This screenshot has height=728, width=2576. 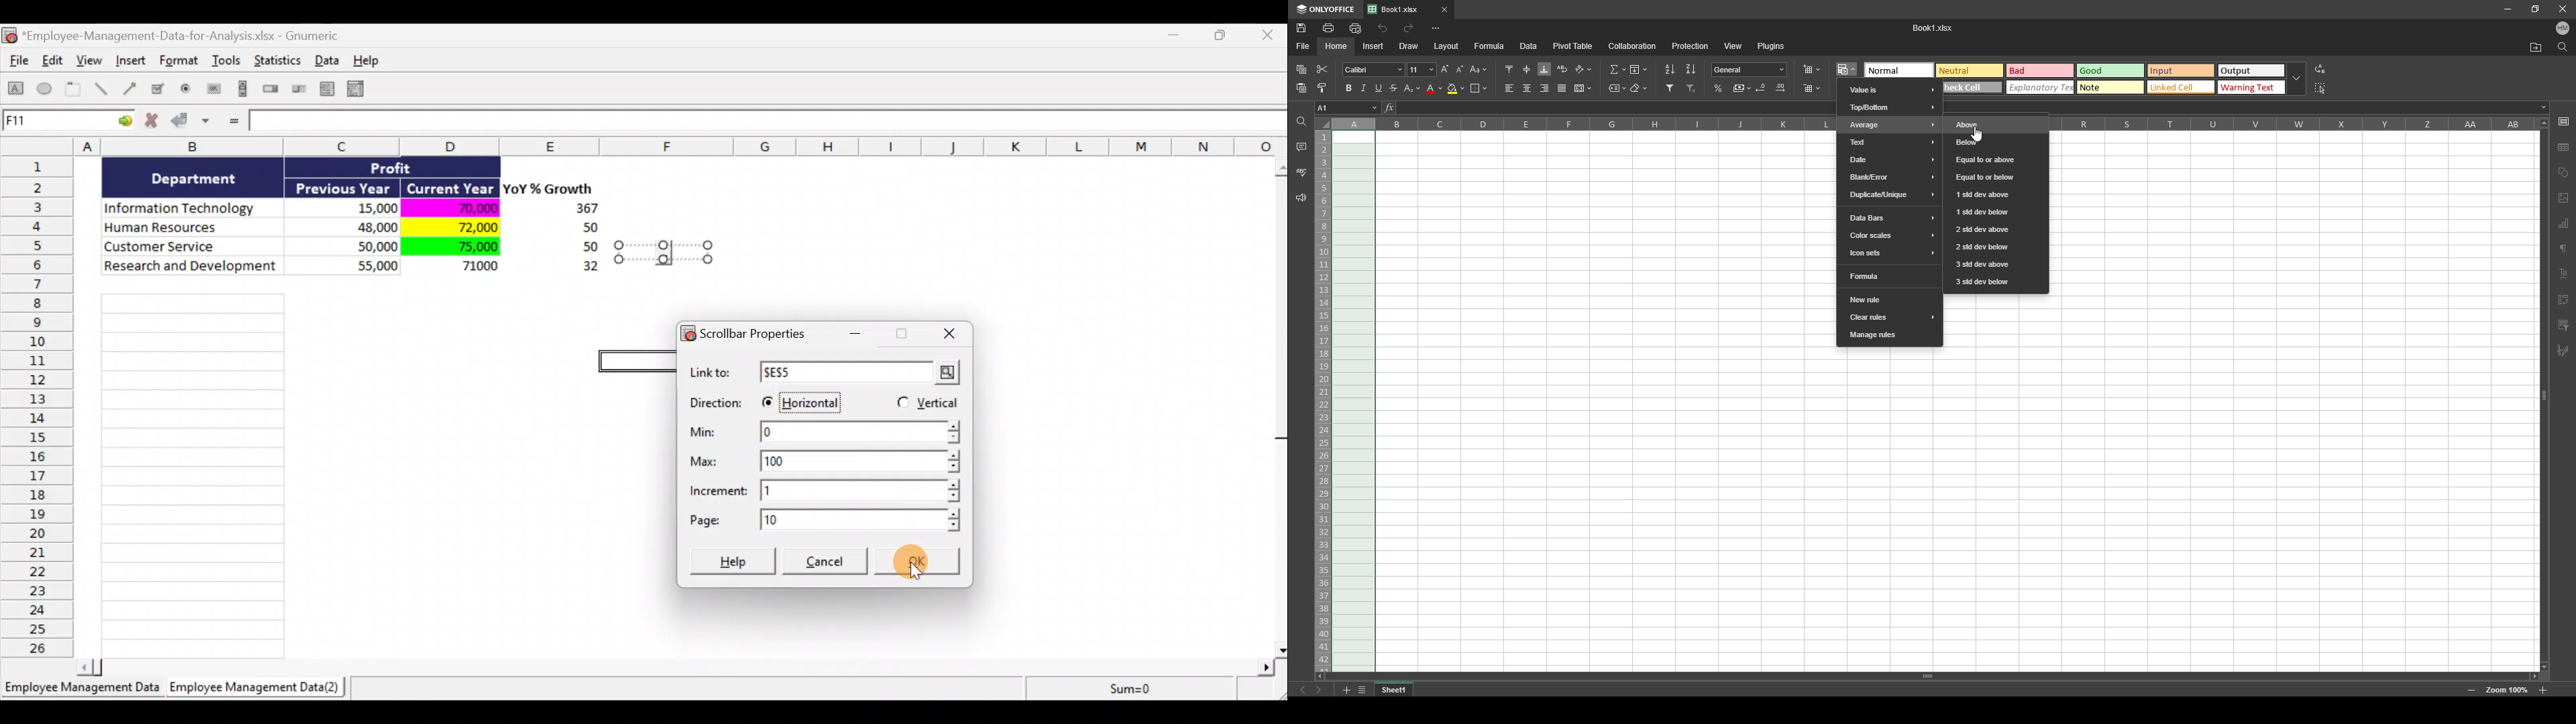 I want to click on decrease decimal, so click(x=1762, y=87).